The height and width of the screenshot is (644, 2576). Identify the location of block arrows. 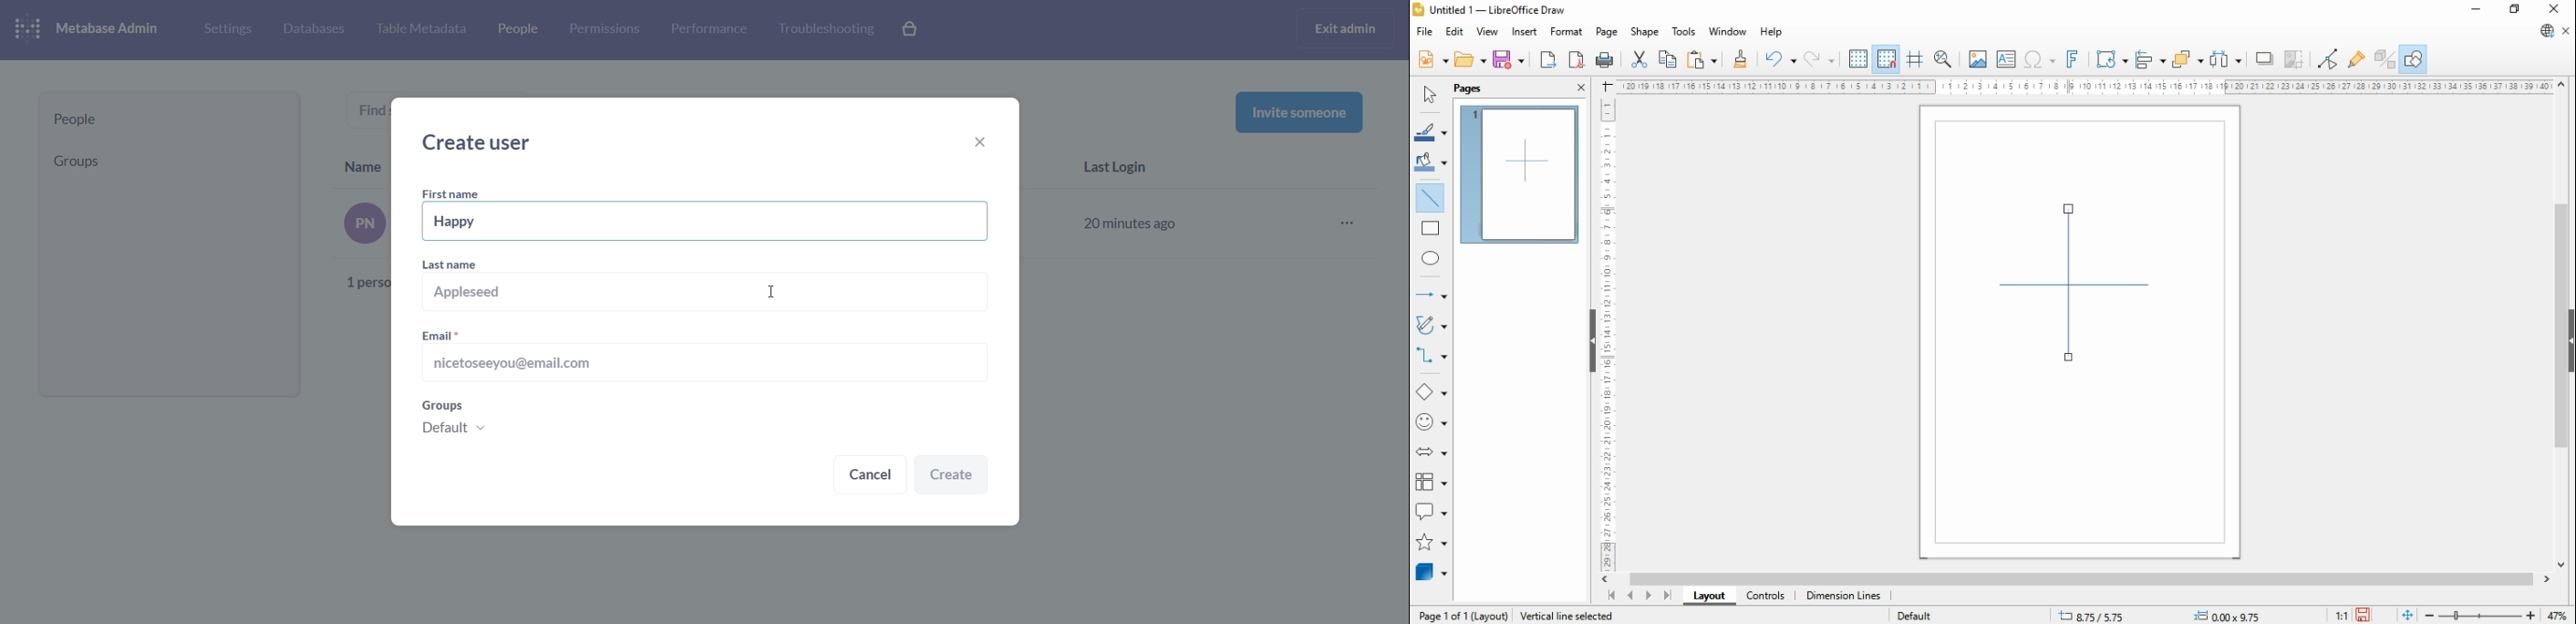
(1431, 452).